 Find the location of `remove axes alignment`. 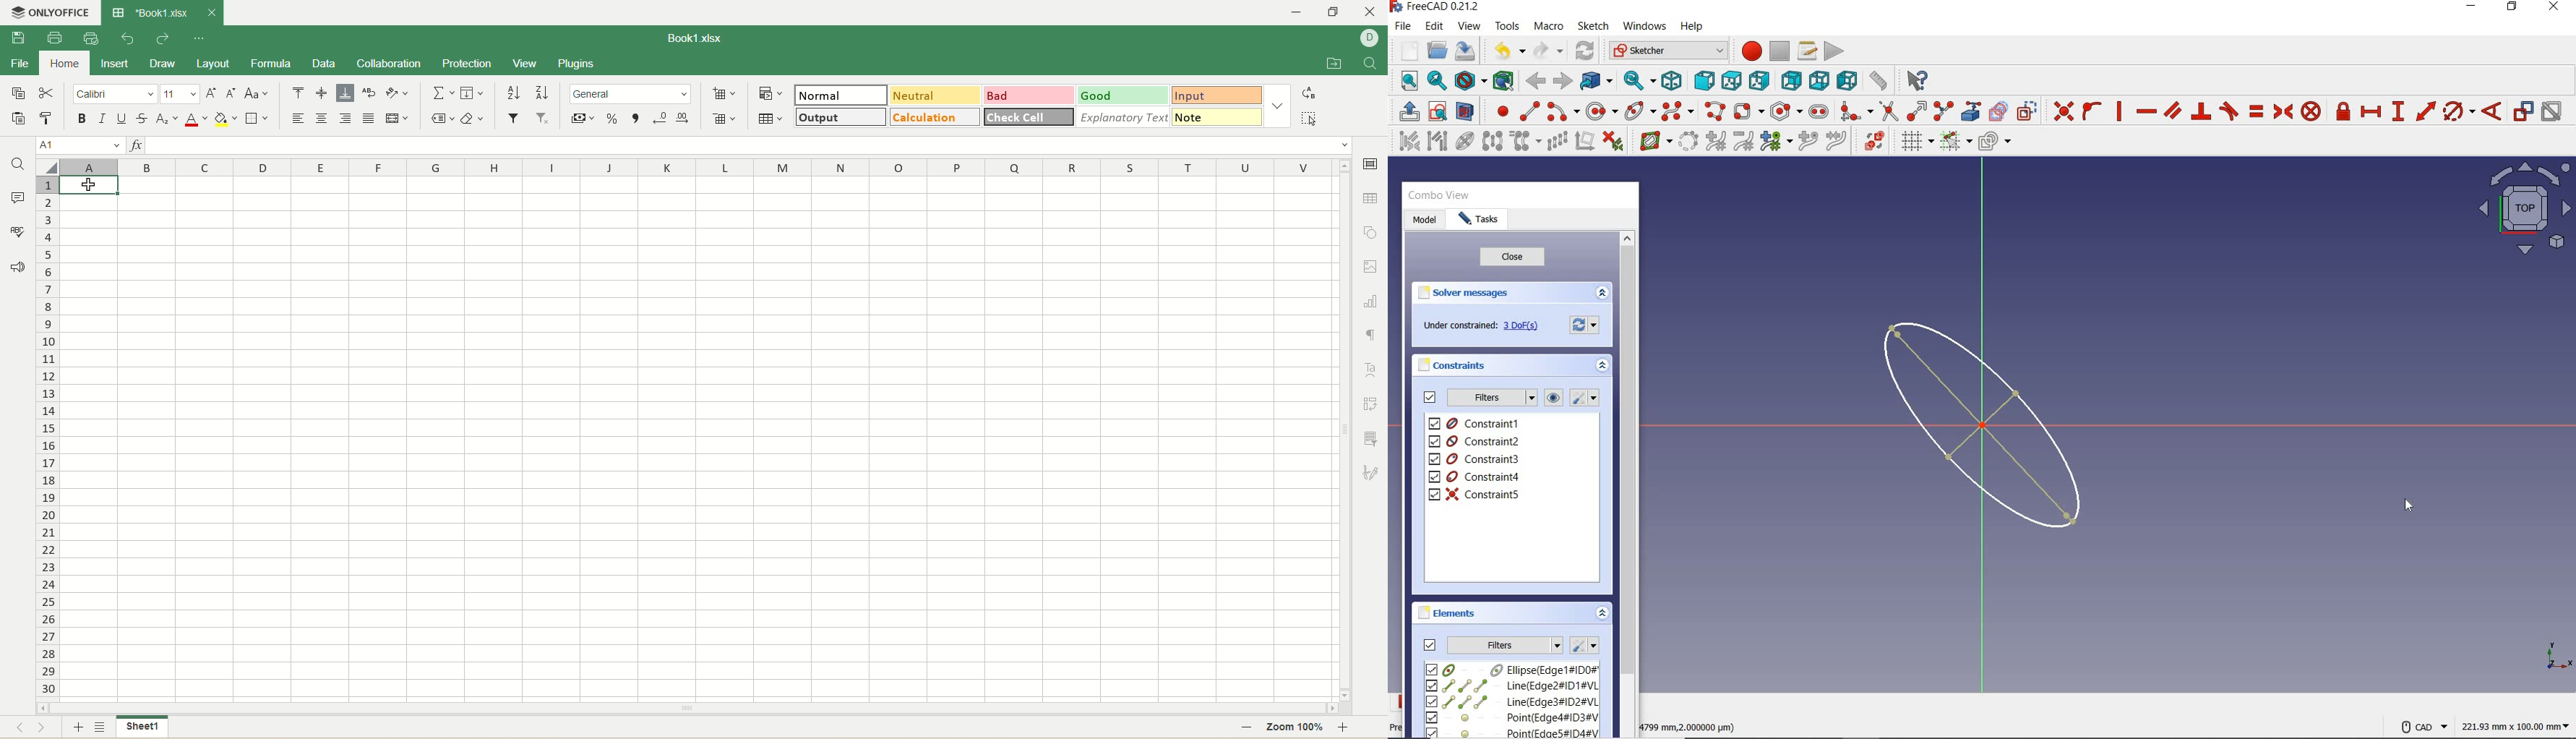

remove axes alignment is located at coordinates (1584, 142).